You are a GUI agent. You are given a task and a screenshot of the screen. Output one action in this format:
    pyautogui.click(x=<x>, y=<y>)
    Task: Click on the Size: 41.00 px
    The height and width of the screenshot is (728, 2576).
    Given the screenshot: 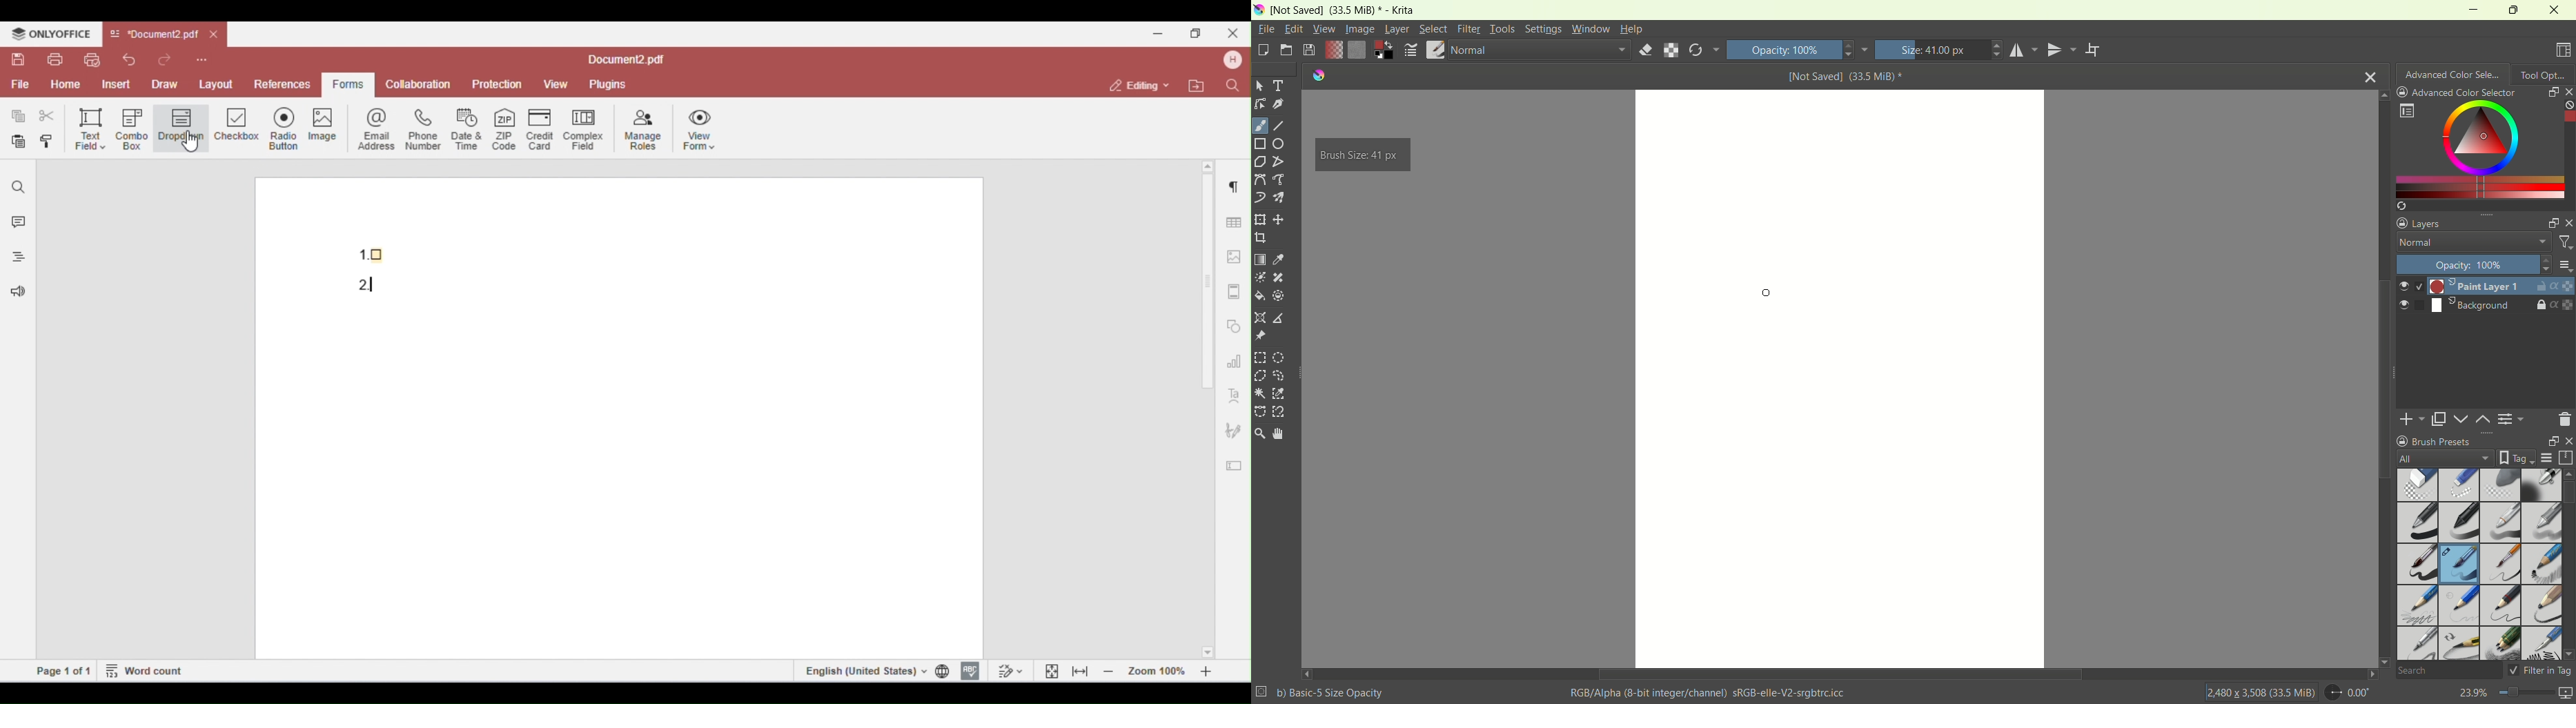 What is the action you would take?
    pyautogui.click(x=1939, y=50)
    